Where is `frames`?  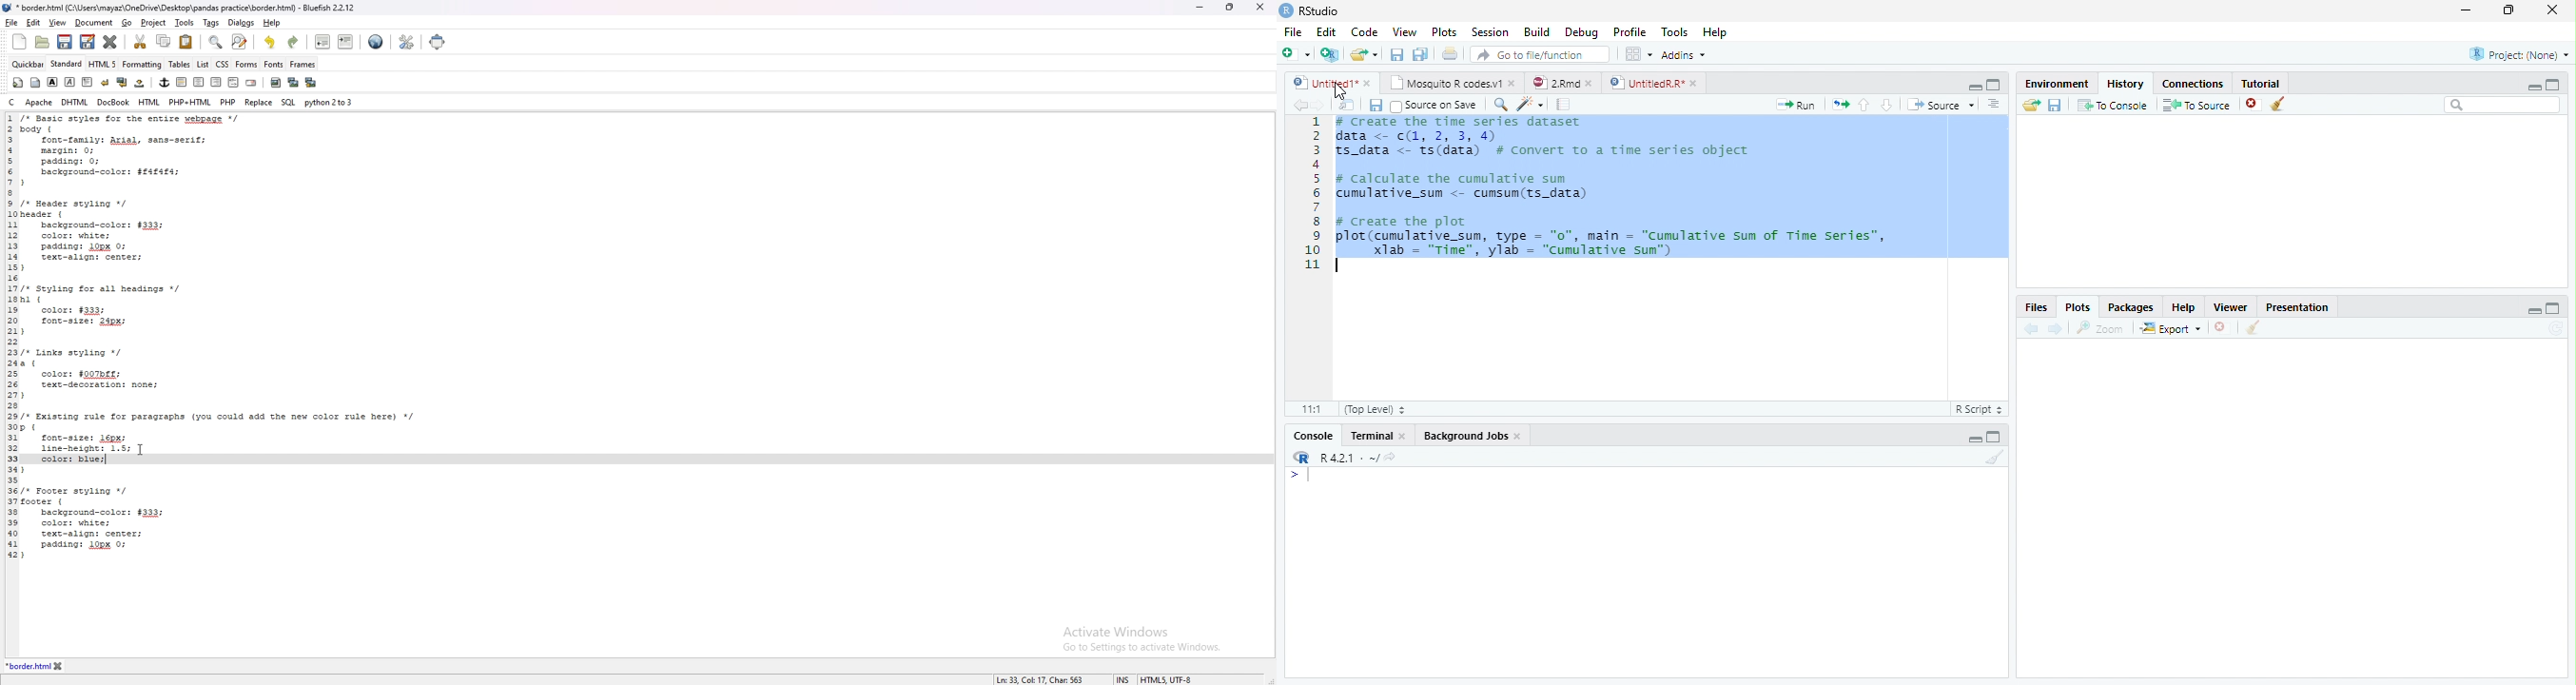
frames is located at coordinates (302, 64).